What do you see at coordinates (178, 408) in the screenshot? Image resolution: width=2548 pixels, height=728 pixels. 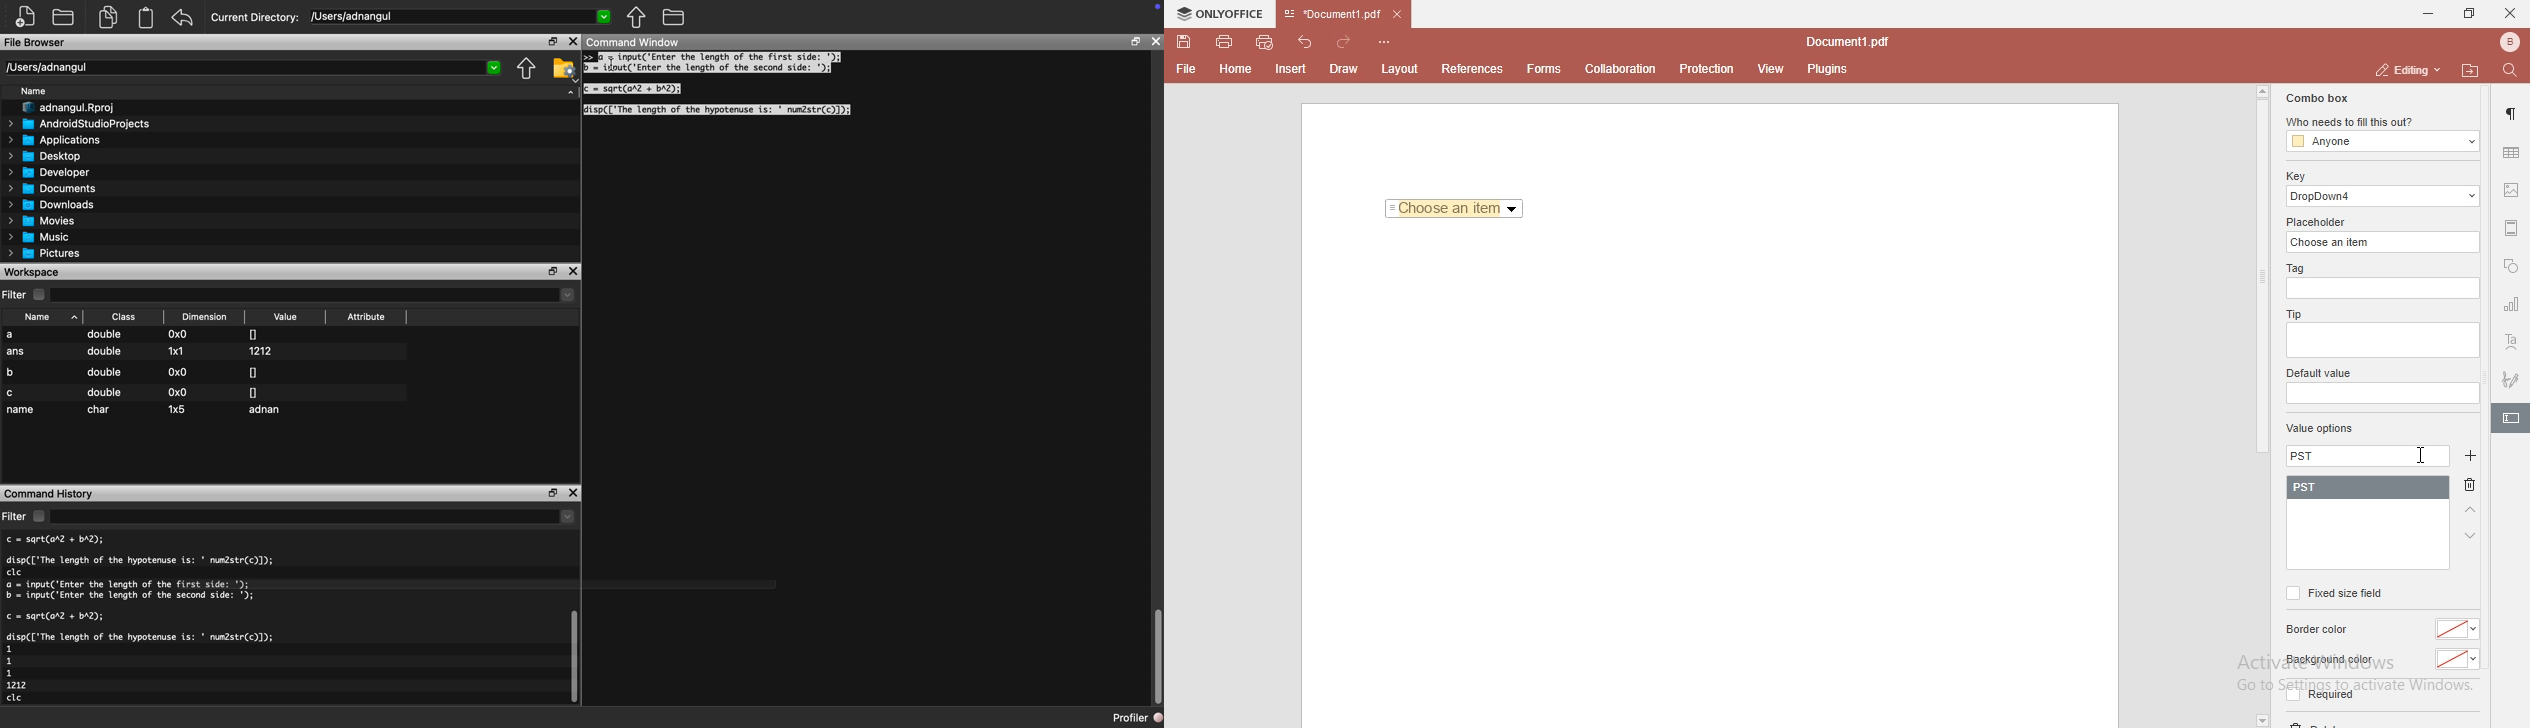 I see `1x5` at bounding box center [178, 408].